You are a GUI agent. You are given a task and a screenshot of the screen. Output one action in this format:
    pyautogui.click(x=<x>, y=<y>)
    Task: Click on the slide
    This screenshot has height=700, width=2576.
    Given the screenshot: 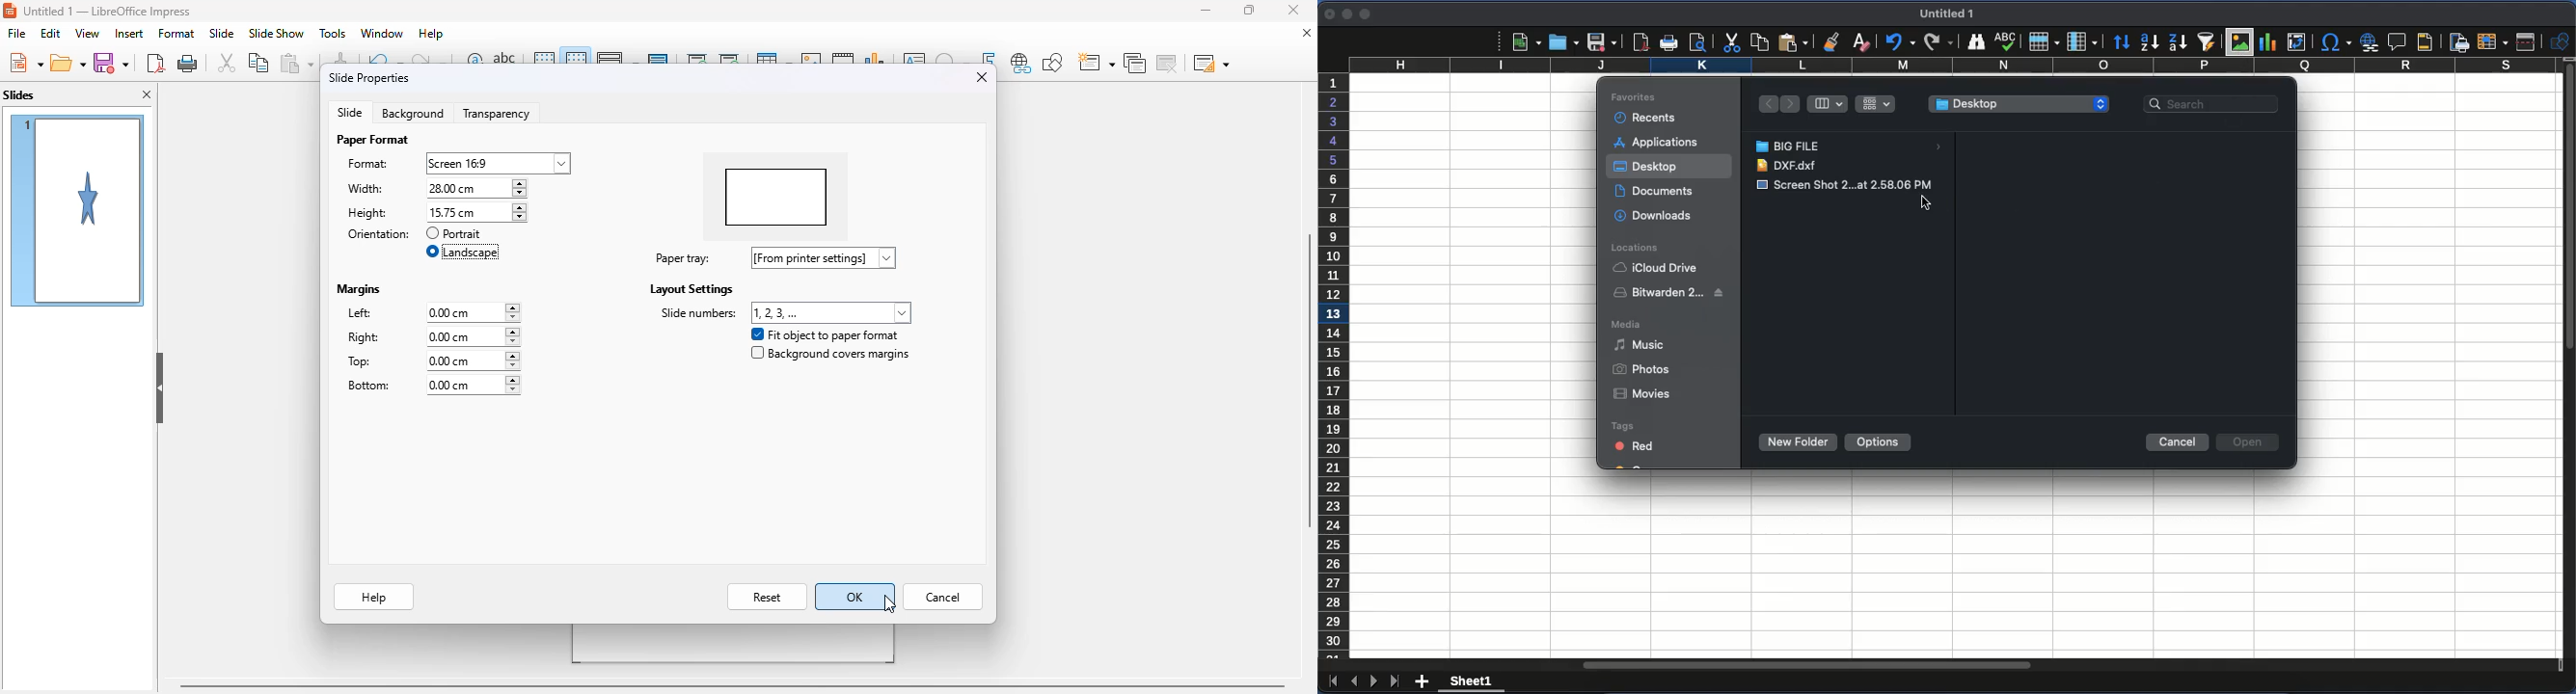 What is the action you would take?
    pyautogui.click(x=223, y=34)
    